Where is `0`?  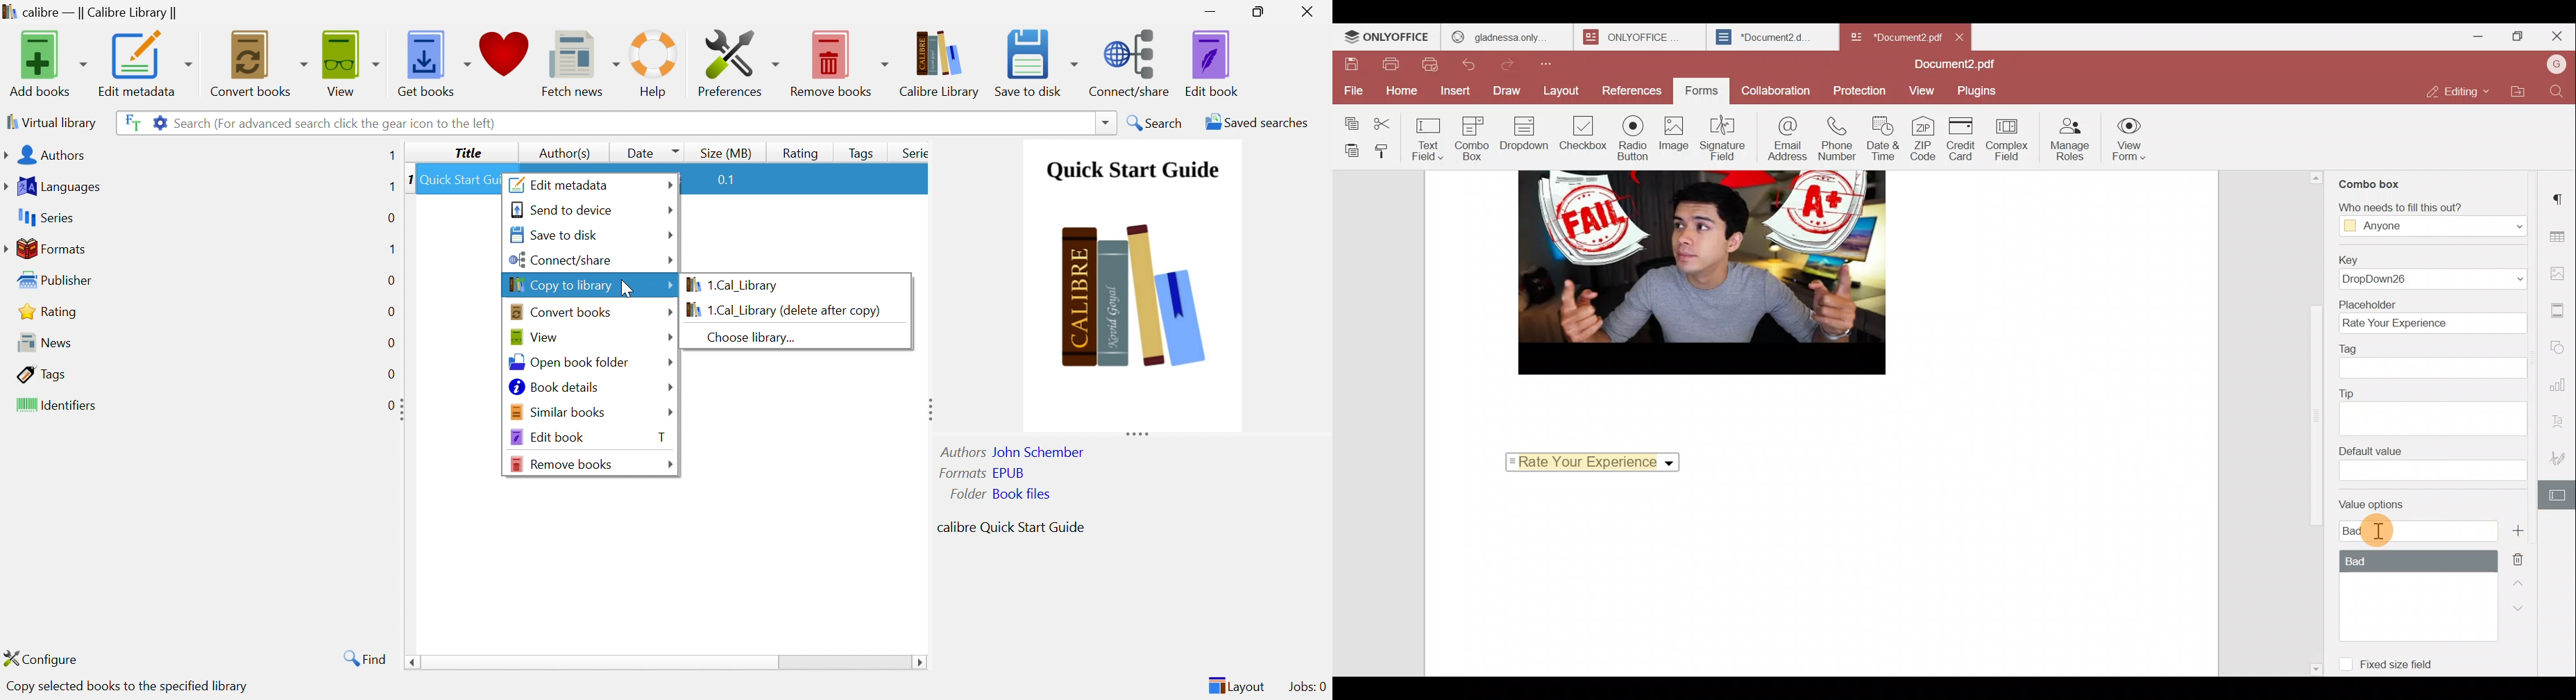
0 is located at coordinates (393, 372).